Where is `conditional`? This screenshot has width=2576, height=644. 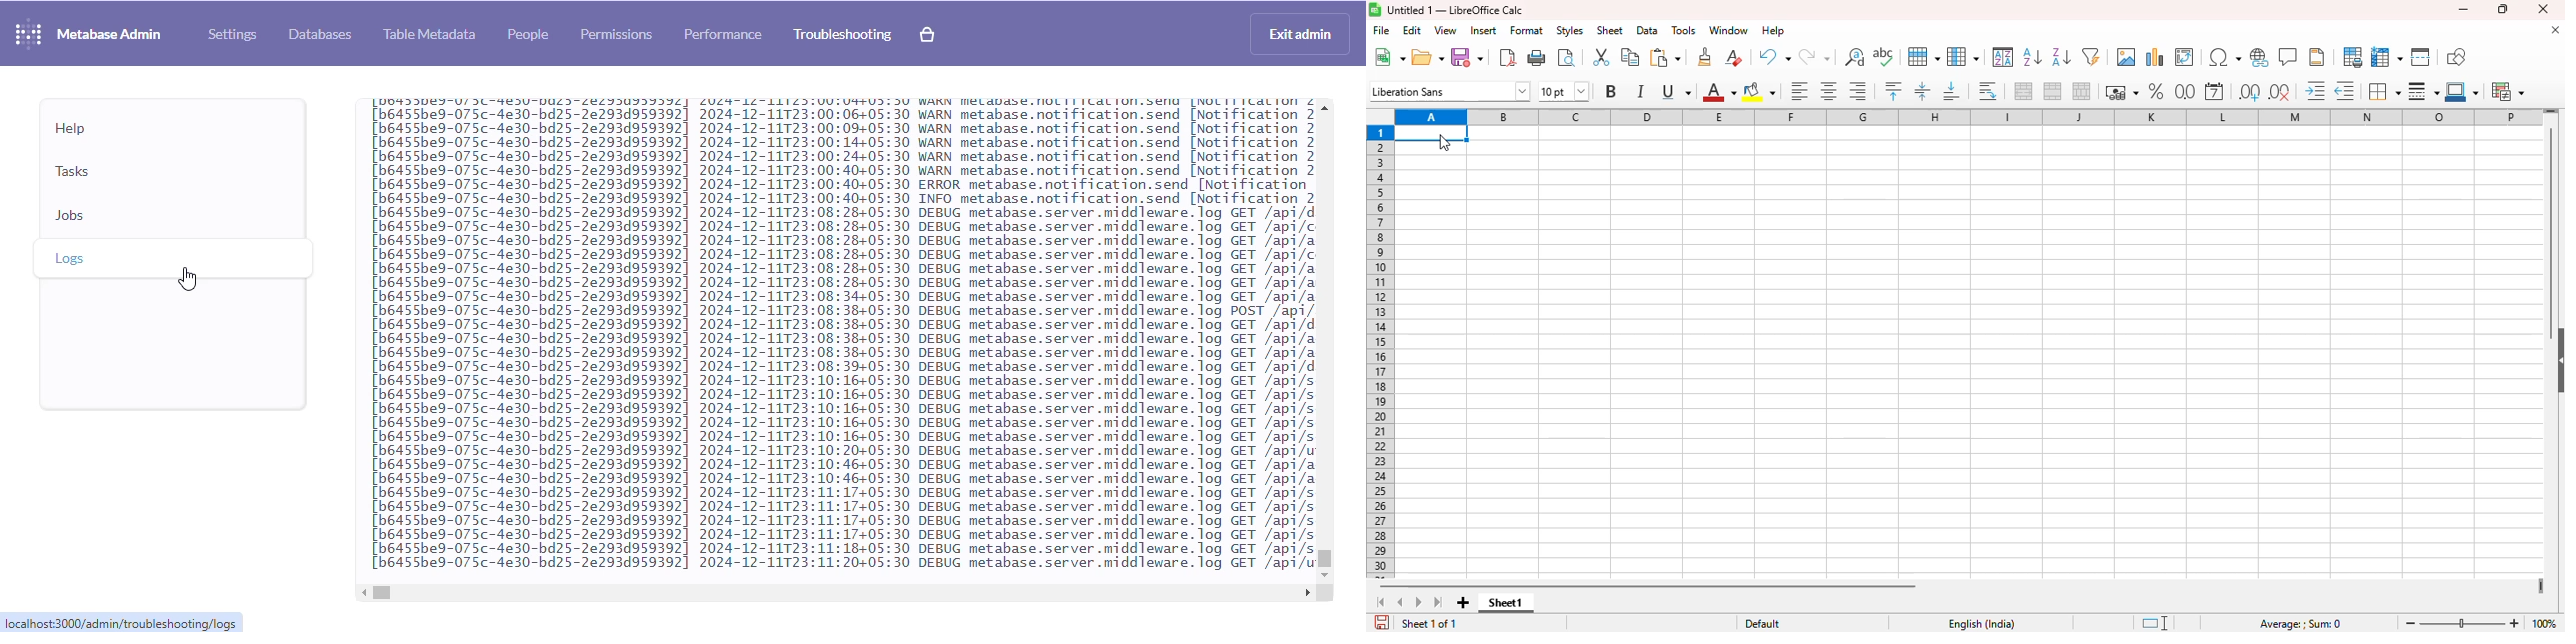
conditional is located at coordinates (2508, 92).